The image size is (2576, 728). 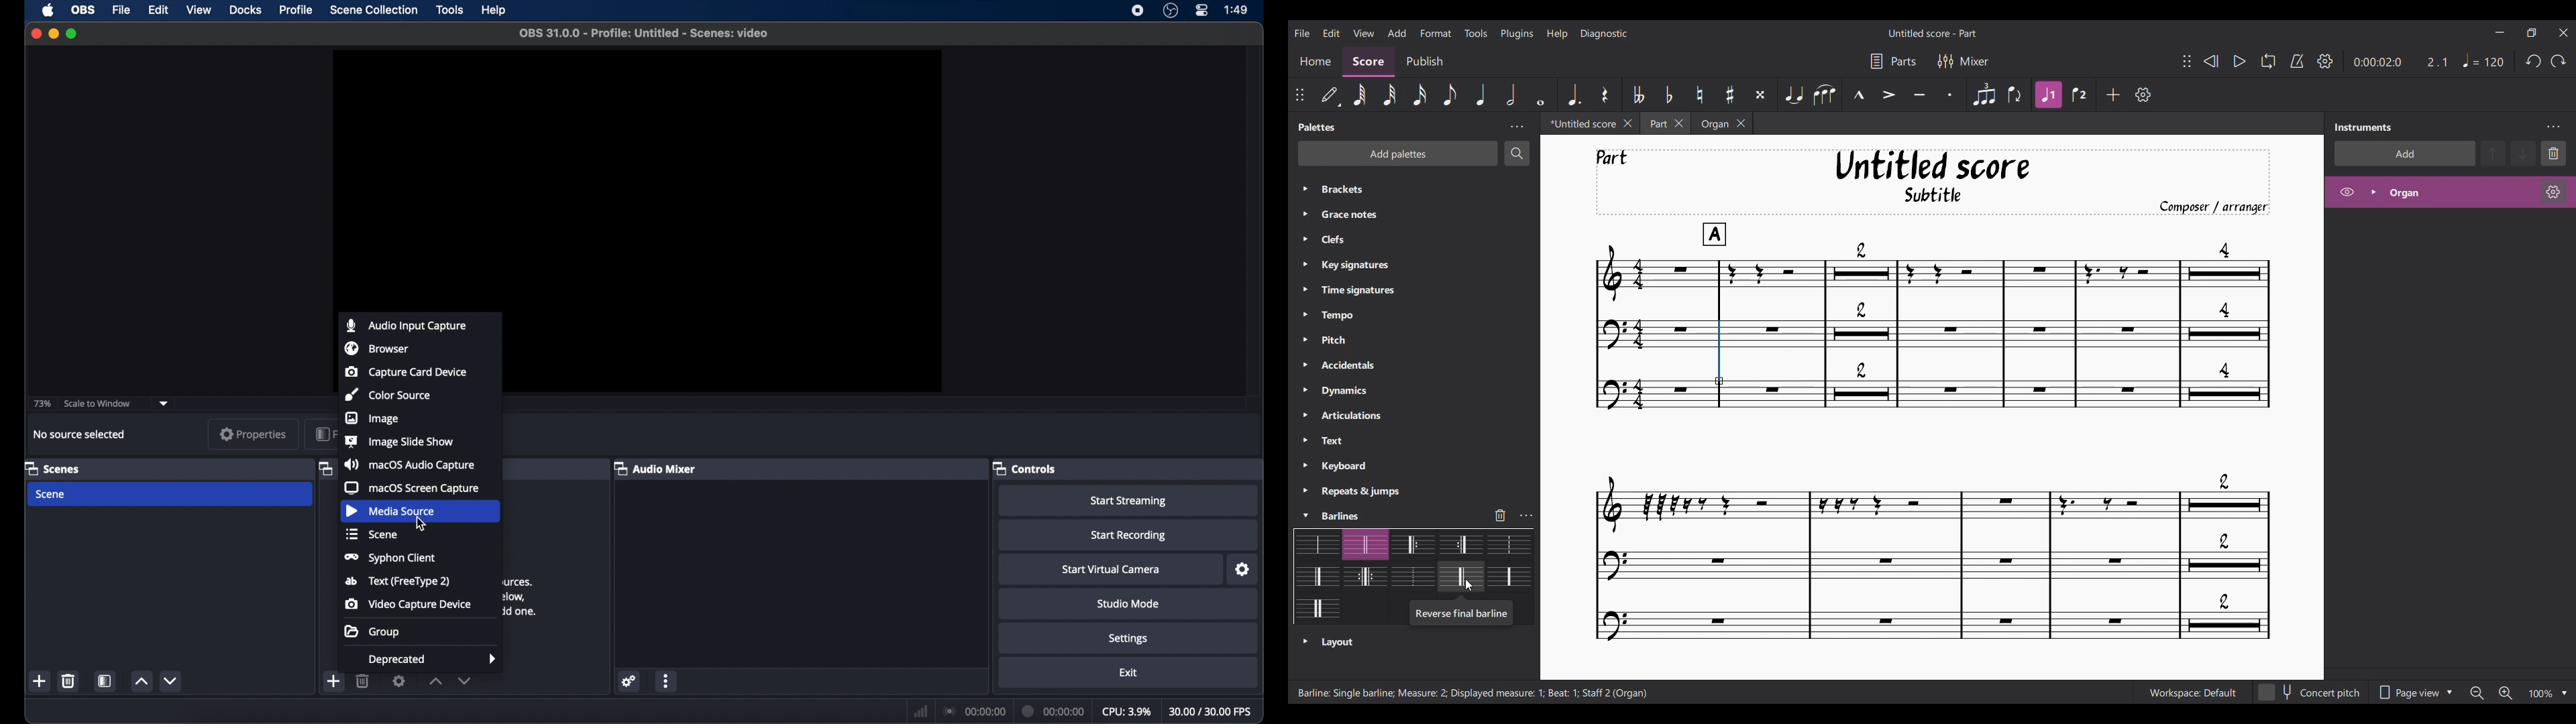 What do you see at coordinates (2192, 692) in the screenshot?
I see `Workspace setting` at bounding box center [2192, 692].